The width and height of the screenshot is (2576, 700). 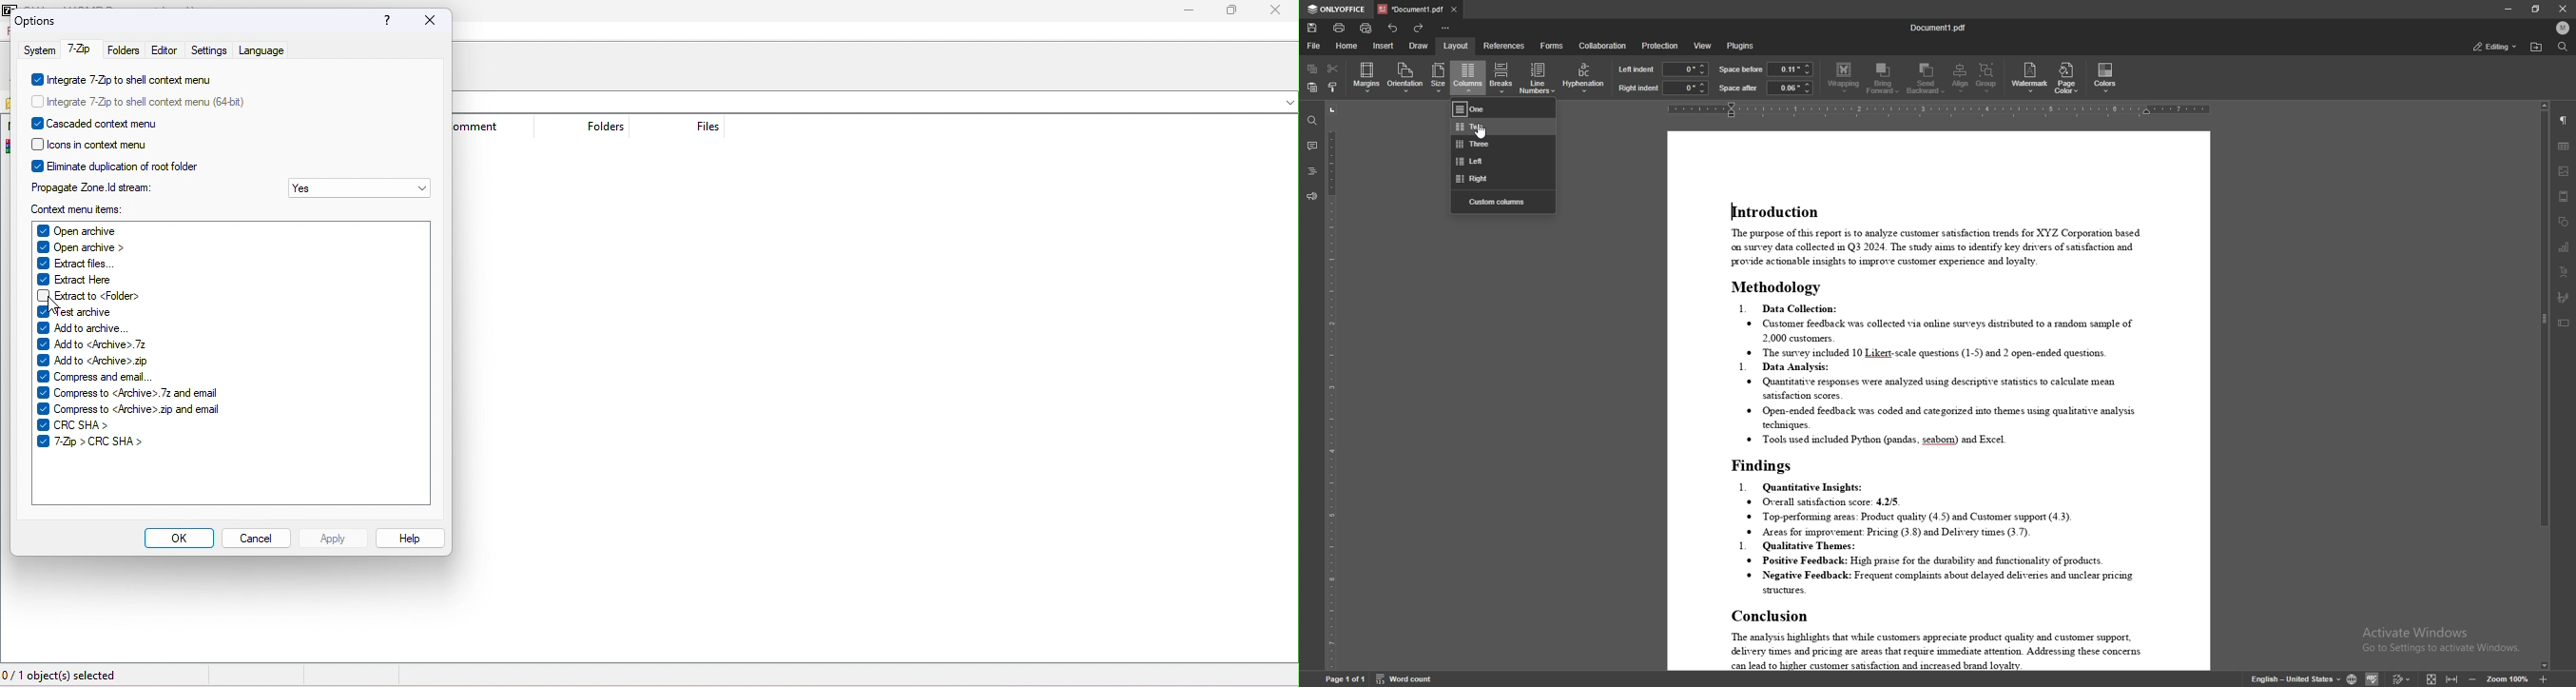 What do you see at coordinates (1235, 11) in the screenshot?
I see `maximize` at bounding box center [1235, 11].